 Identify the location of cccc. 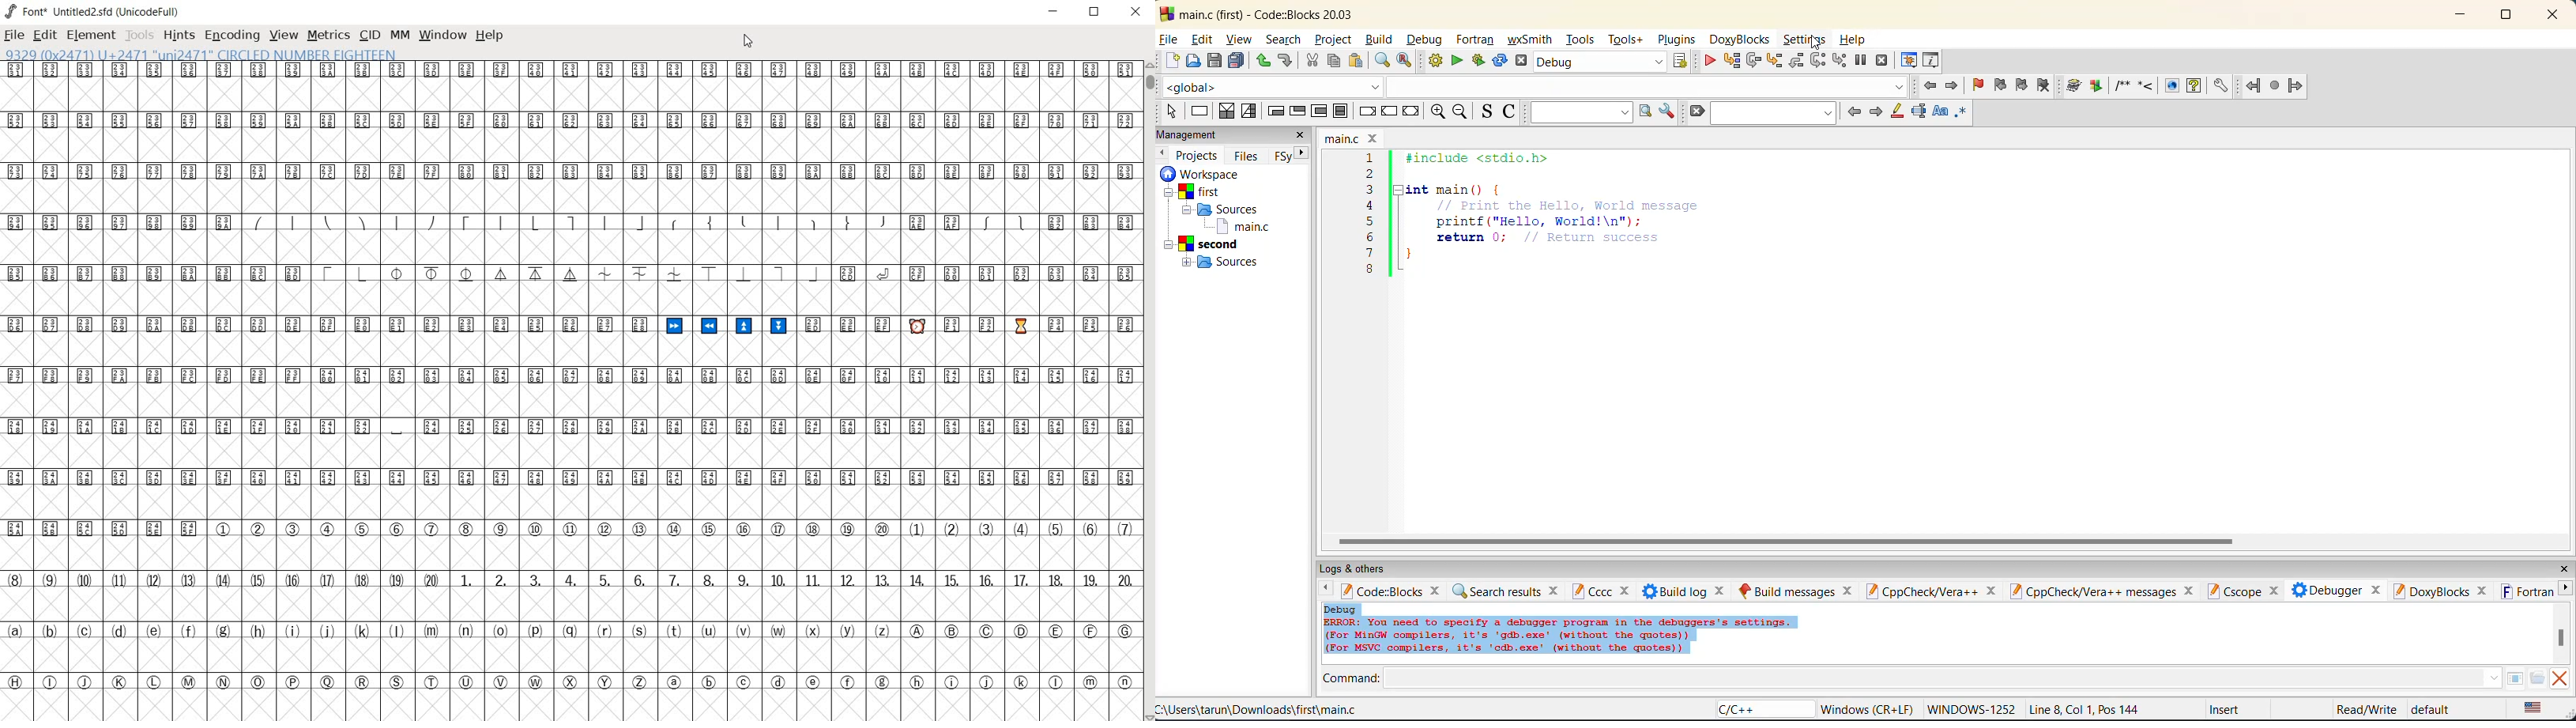
(1601, 591).